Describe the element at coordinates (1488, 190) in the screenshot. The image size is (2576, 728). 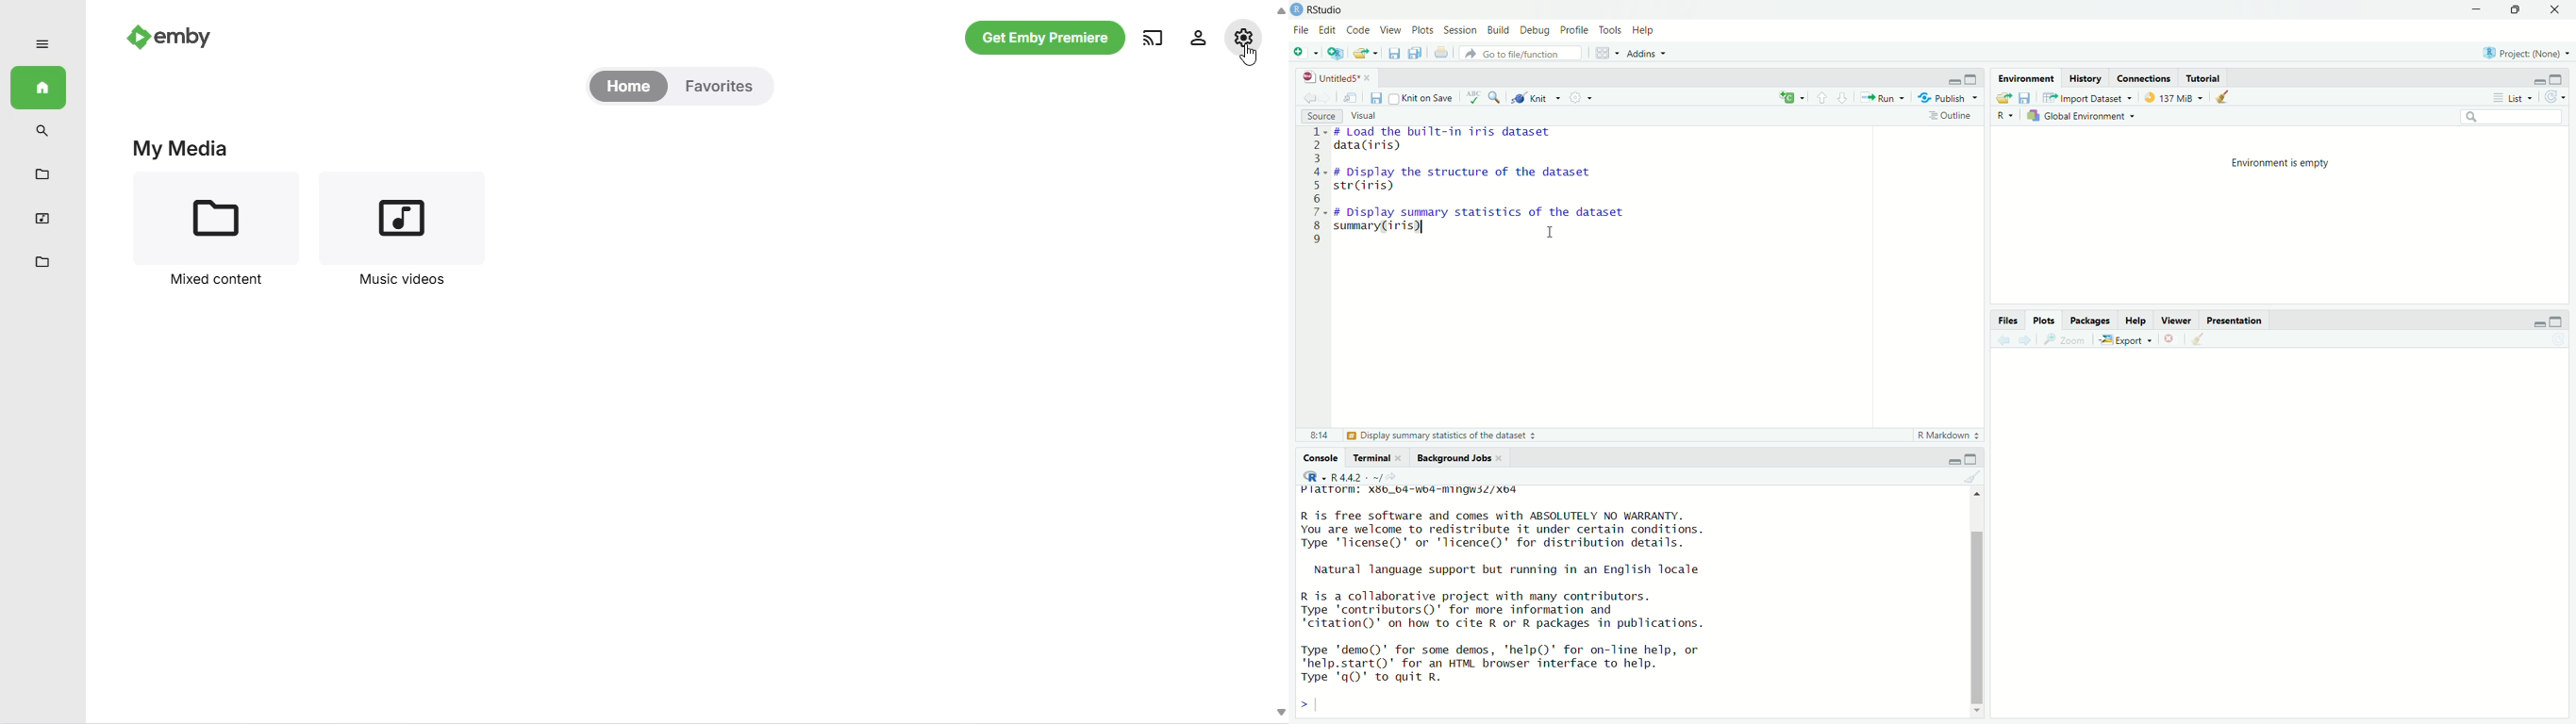
I see `# Load the built-in iris datasetdata(iris)# Display the structure of the datasetstr(iris)# Display summary statistics of the datasetsummary (iris)` at that location.